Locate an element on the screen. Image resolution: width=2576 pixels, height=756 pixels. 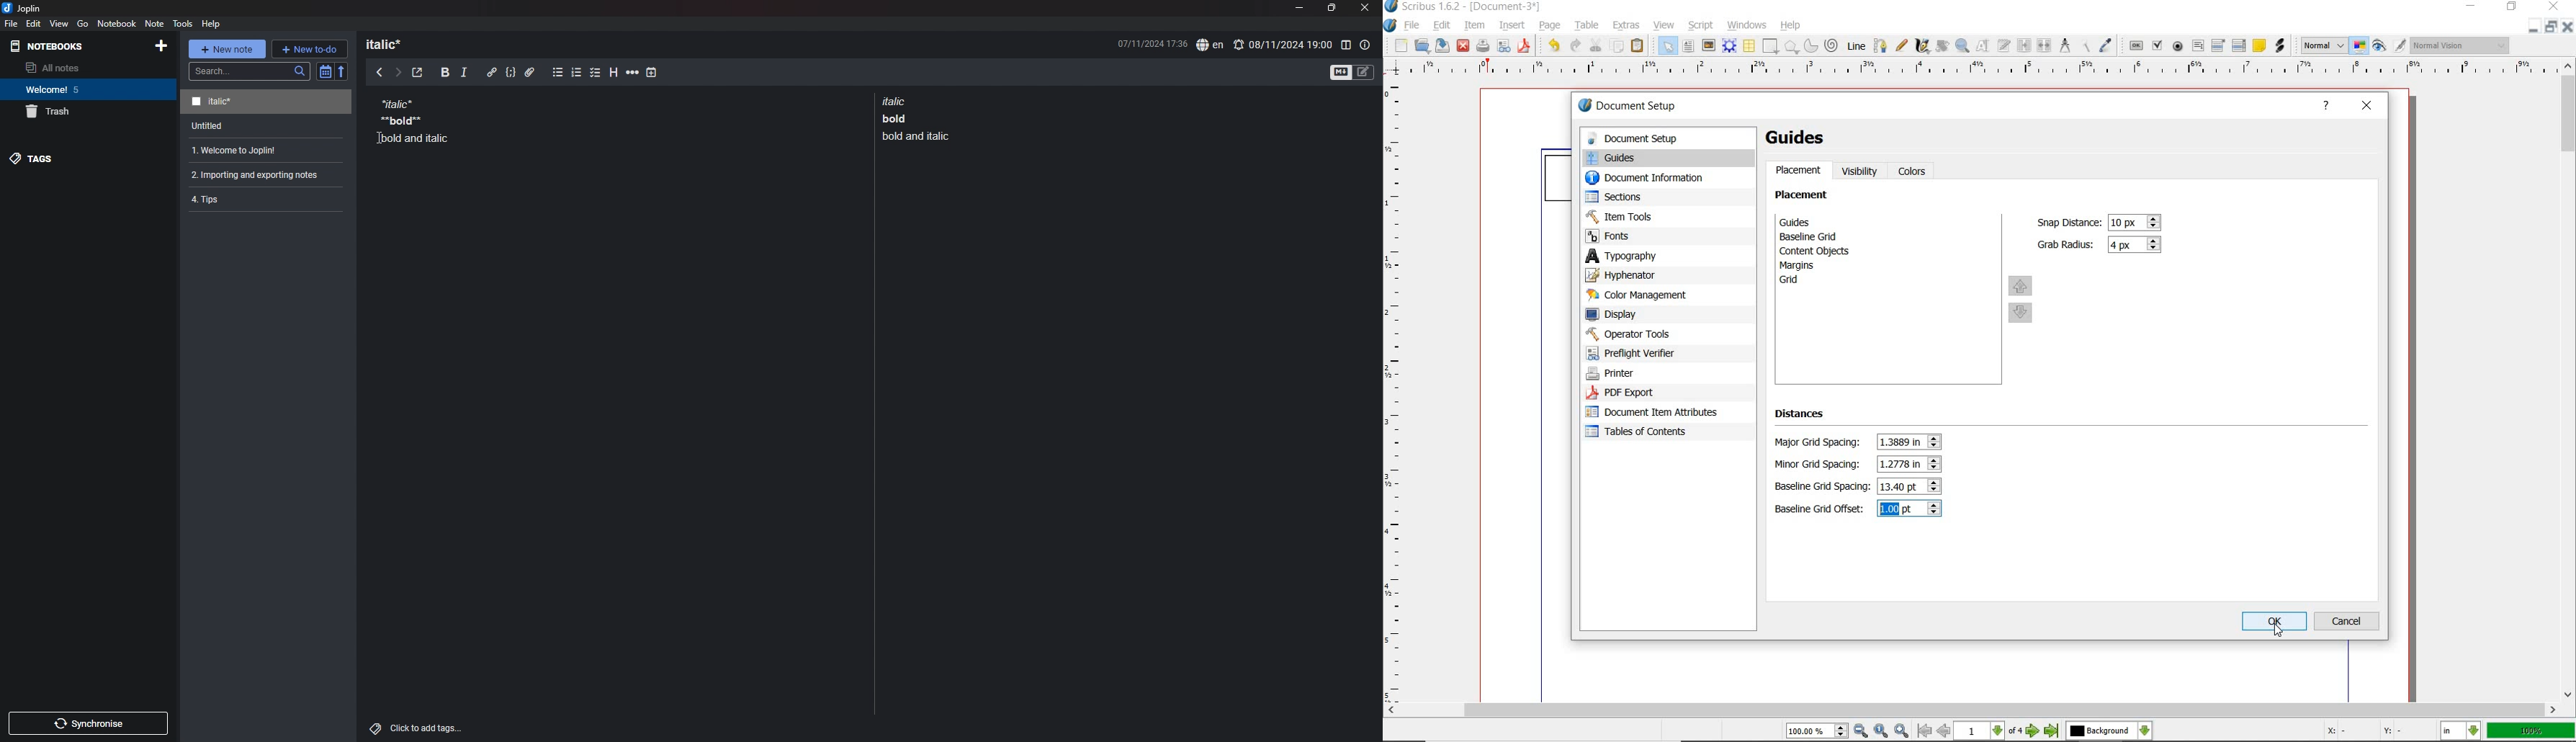
sections is located at coordinates (1658, 198).